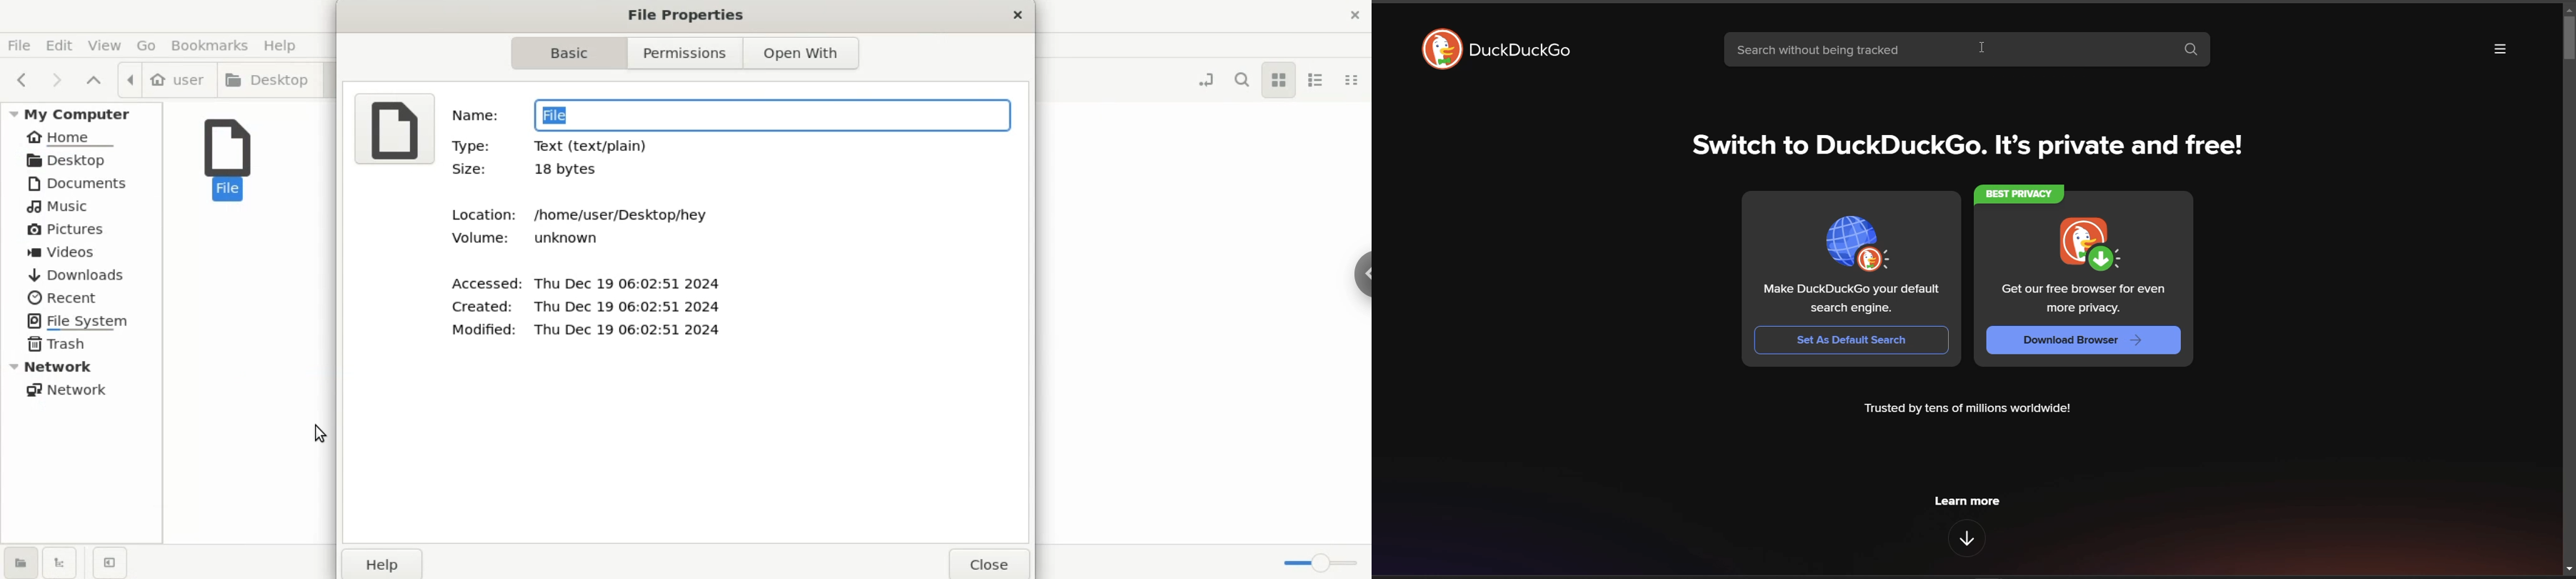 Image resolution: width=2576 pixels, height=588 pixels. Describe the element at coordinates (82, 137) in the screenshot. I see `home` at that location.